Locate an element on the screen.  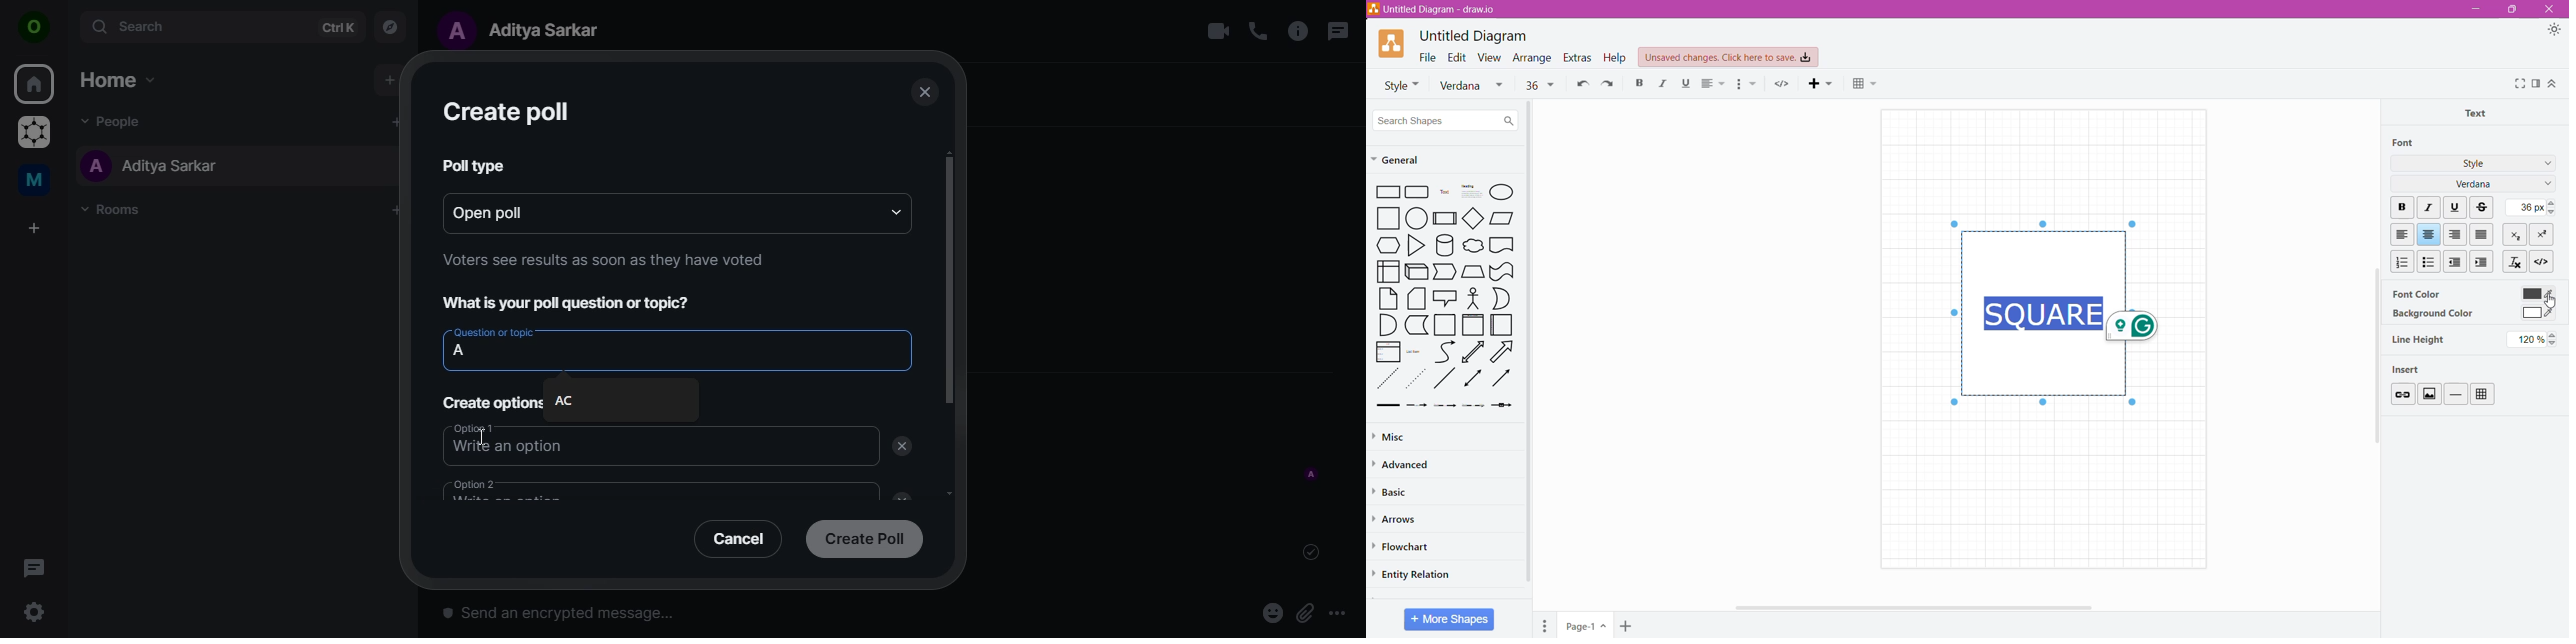
View is located at coordinates (1490, 56).